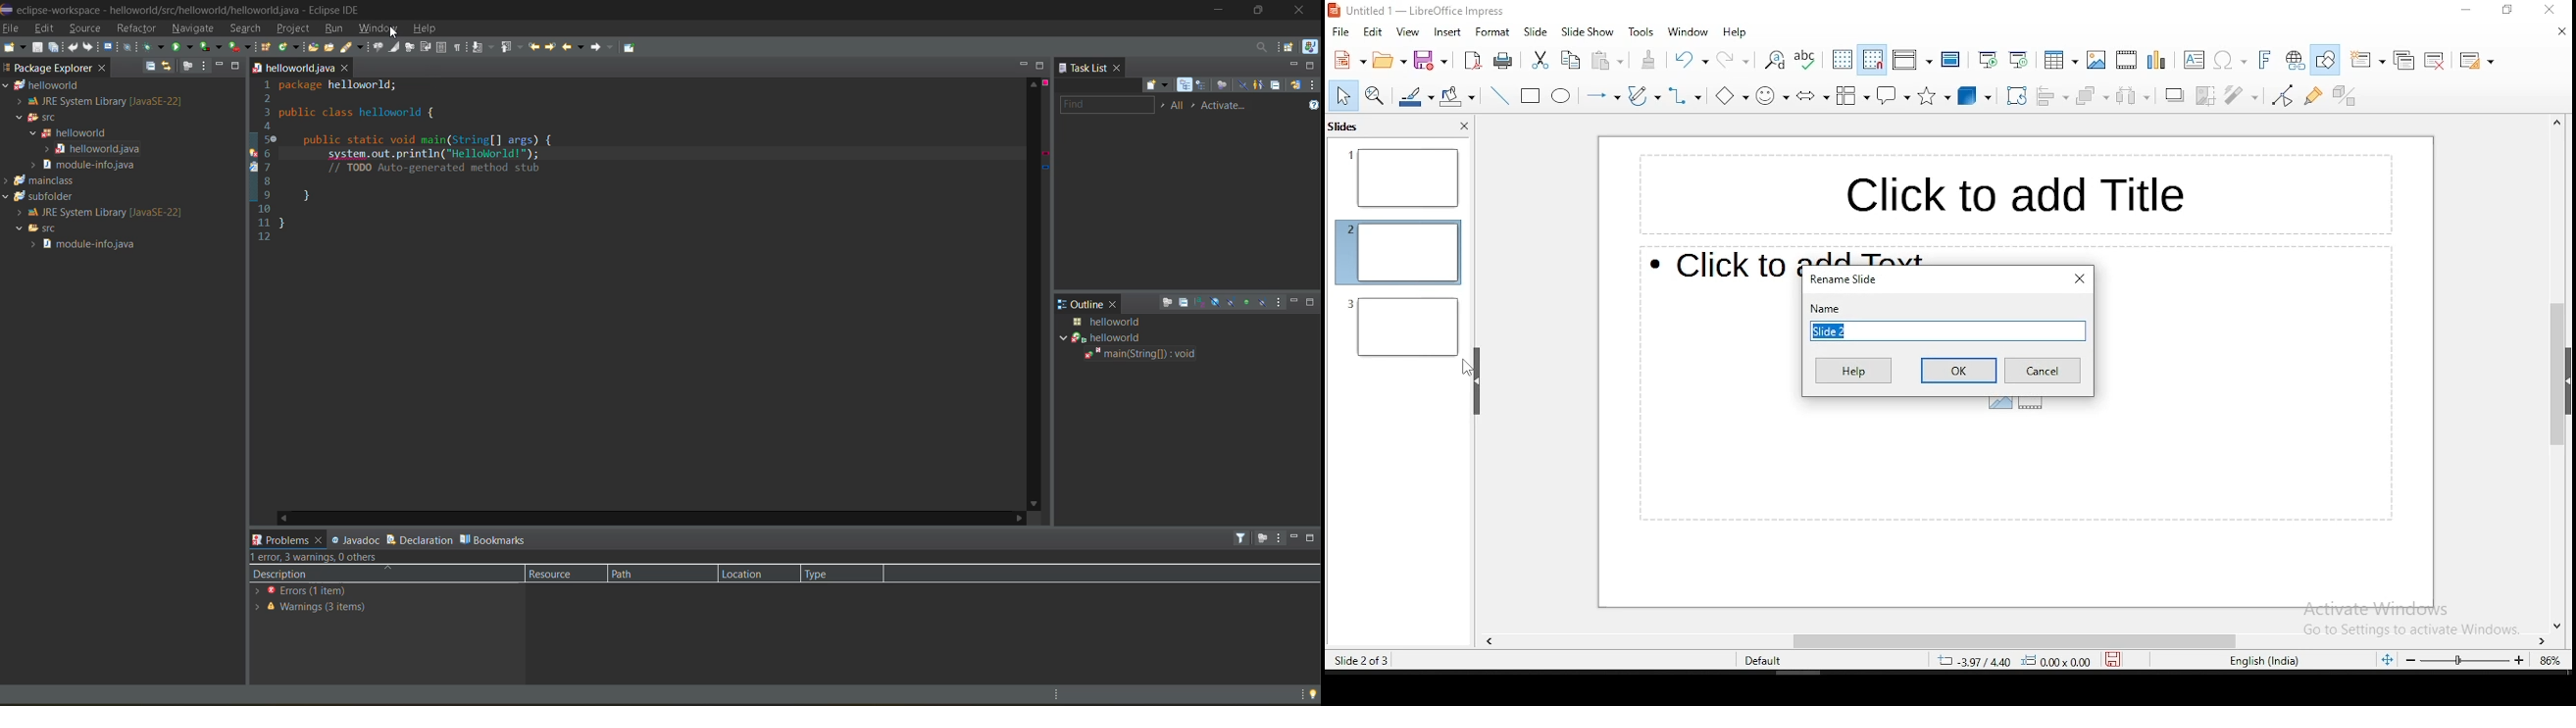 The width and height of the screenshot is (2576, 728). I want to click on slides, so click(1344, 128).